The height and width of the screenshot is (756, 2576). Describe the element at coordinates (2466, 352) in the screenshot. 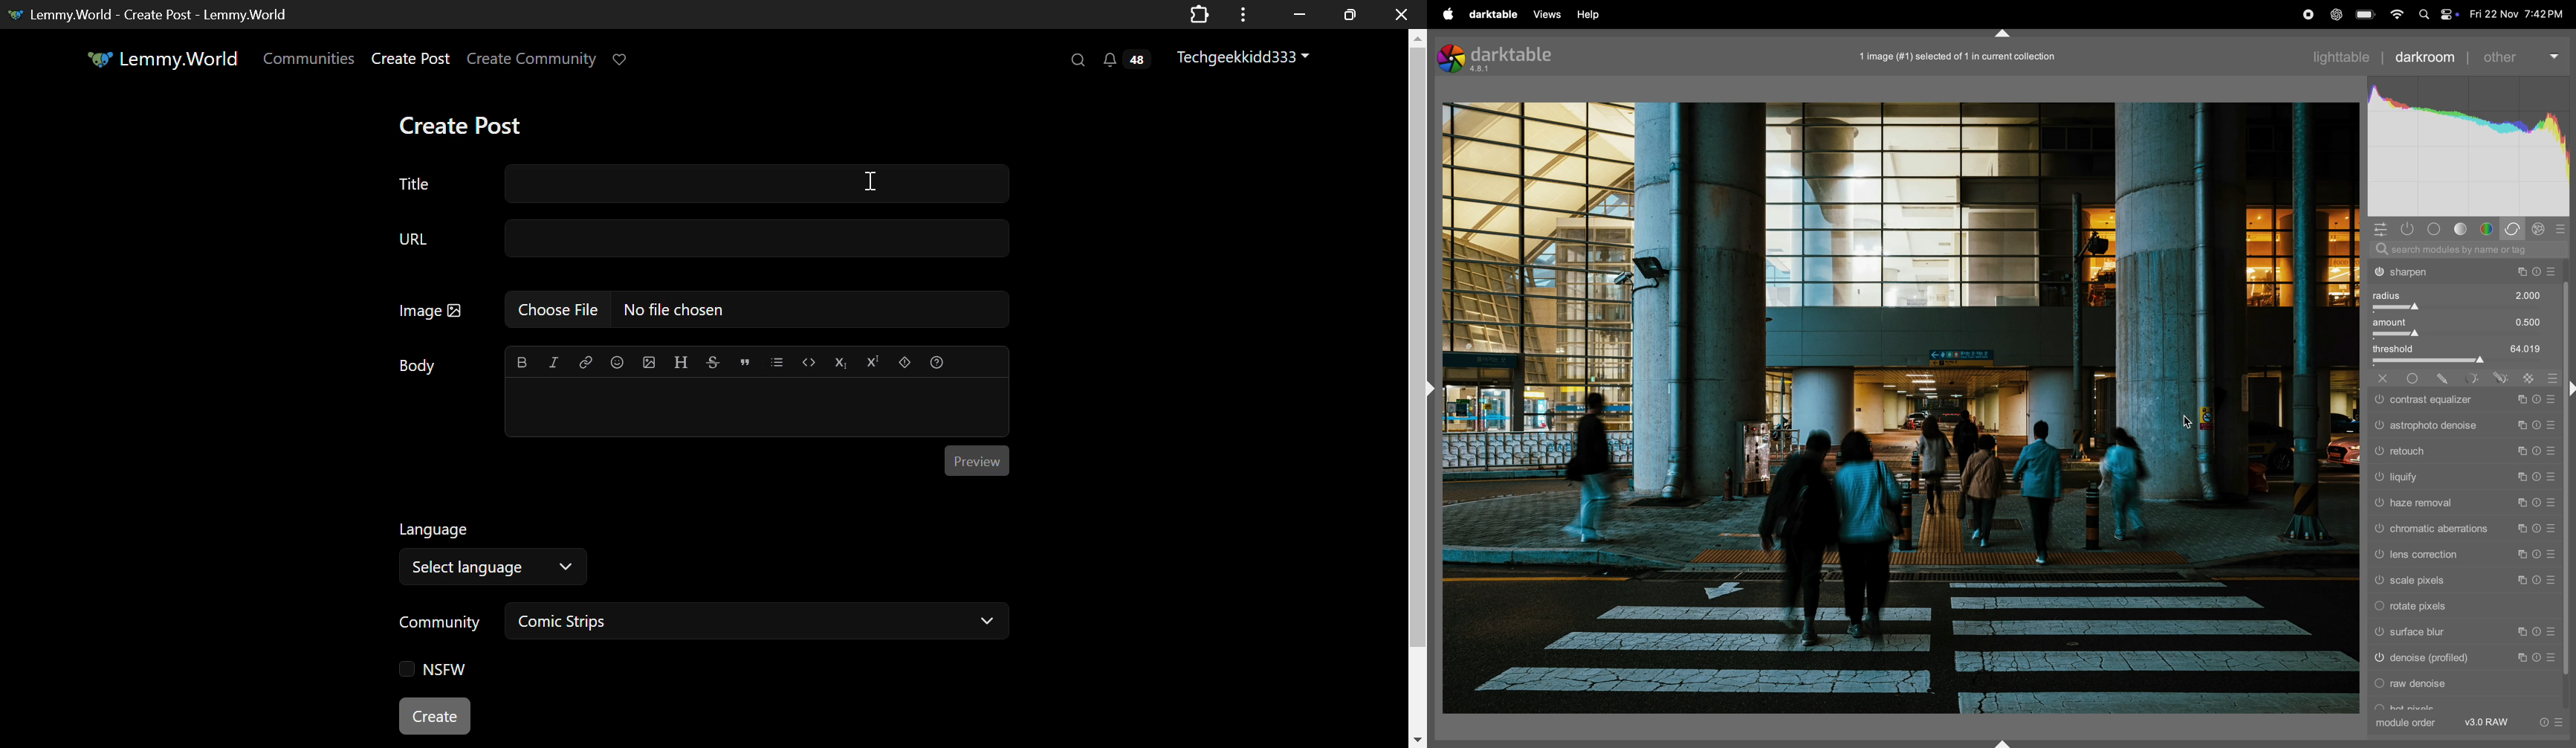

I see `threshold` at that location.